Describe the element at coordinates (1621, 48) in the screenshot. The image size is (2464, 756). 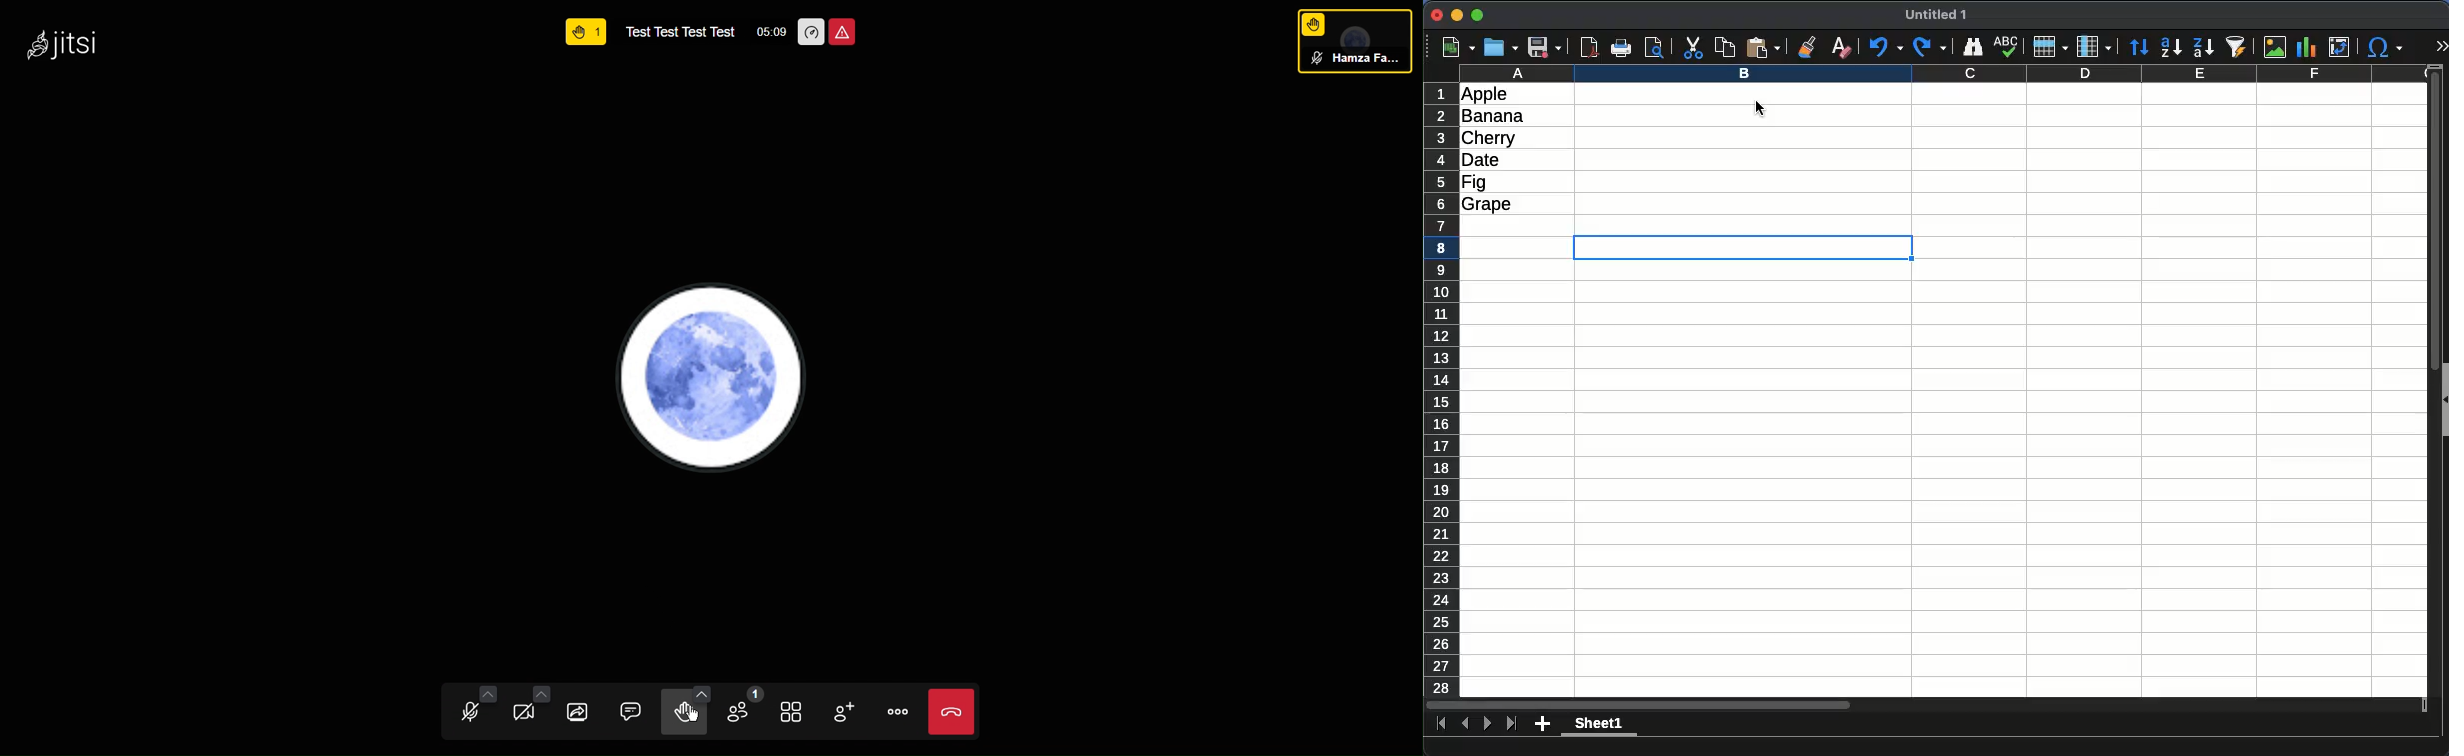
I see `print` at that location.